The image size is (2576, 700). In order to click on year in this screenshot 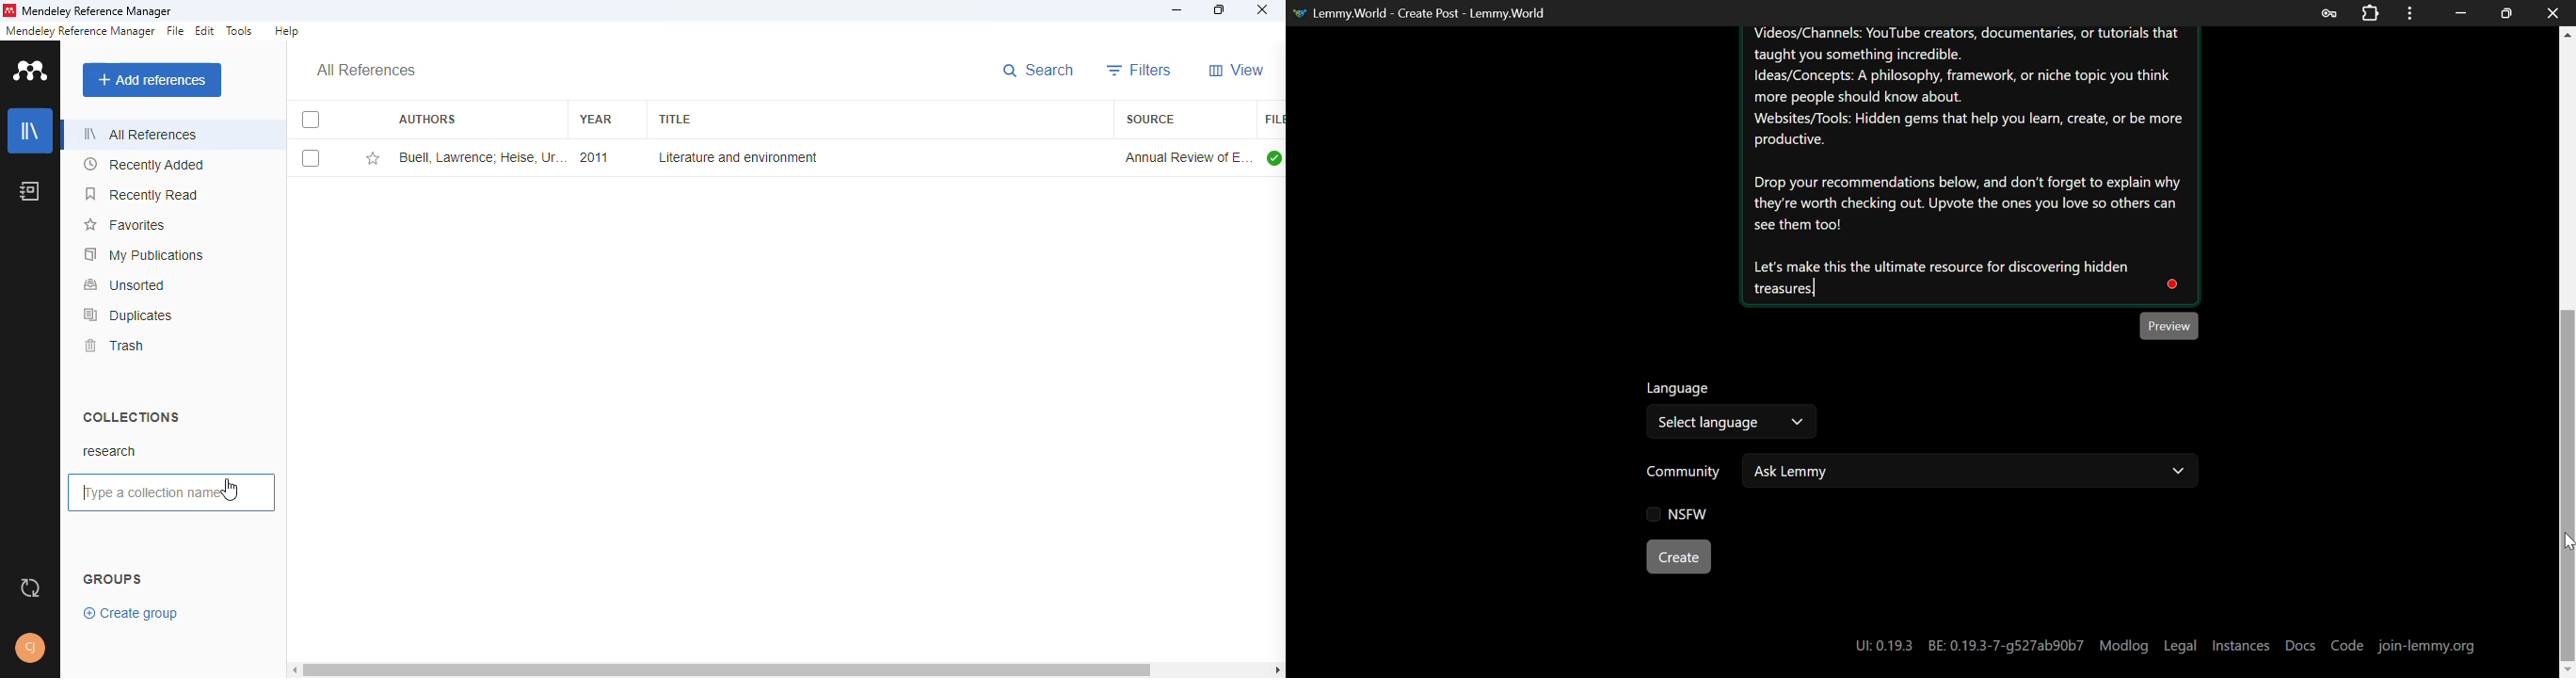, I will do `click(596, 119)`.